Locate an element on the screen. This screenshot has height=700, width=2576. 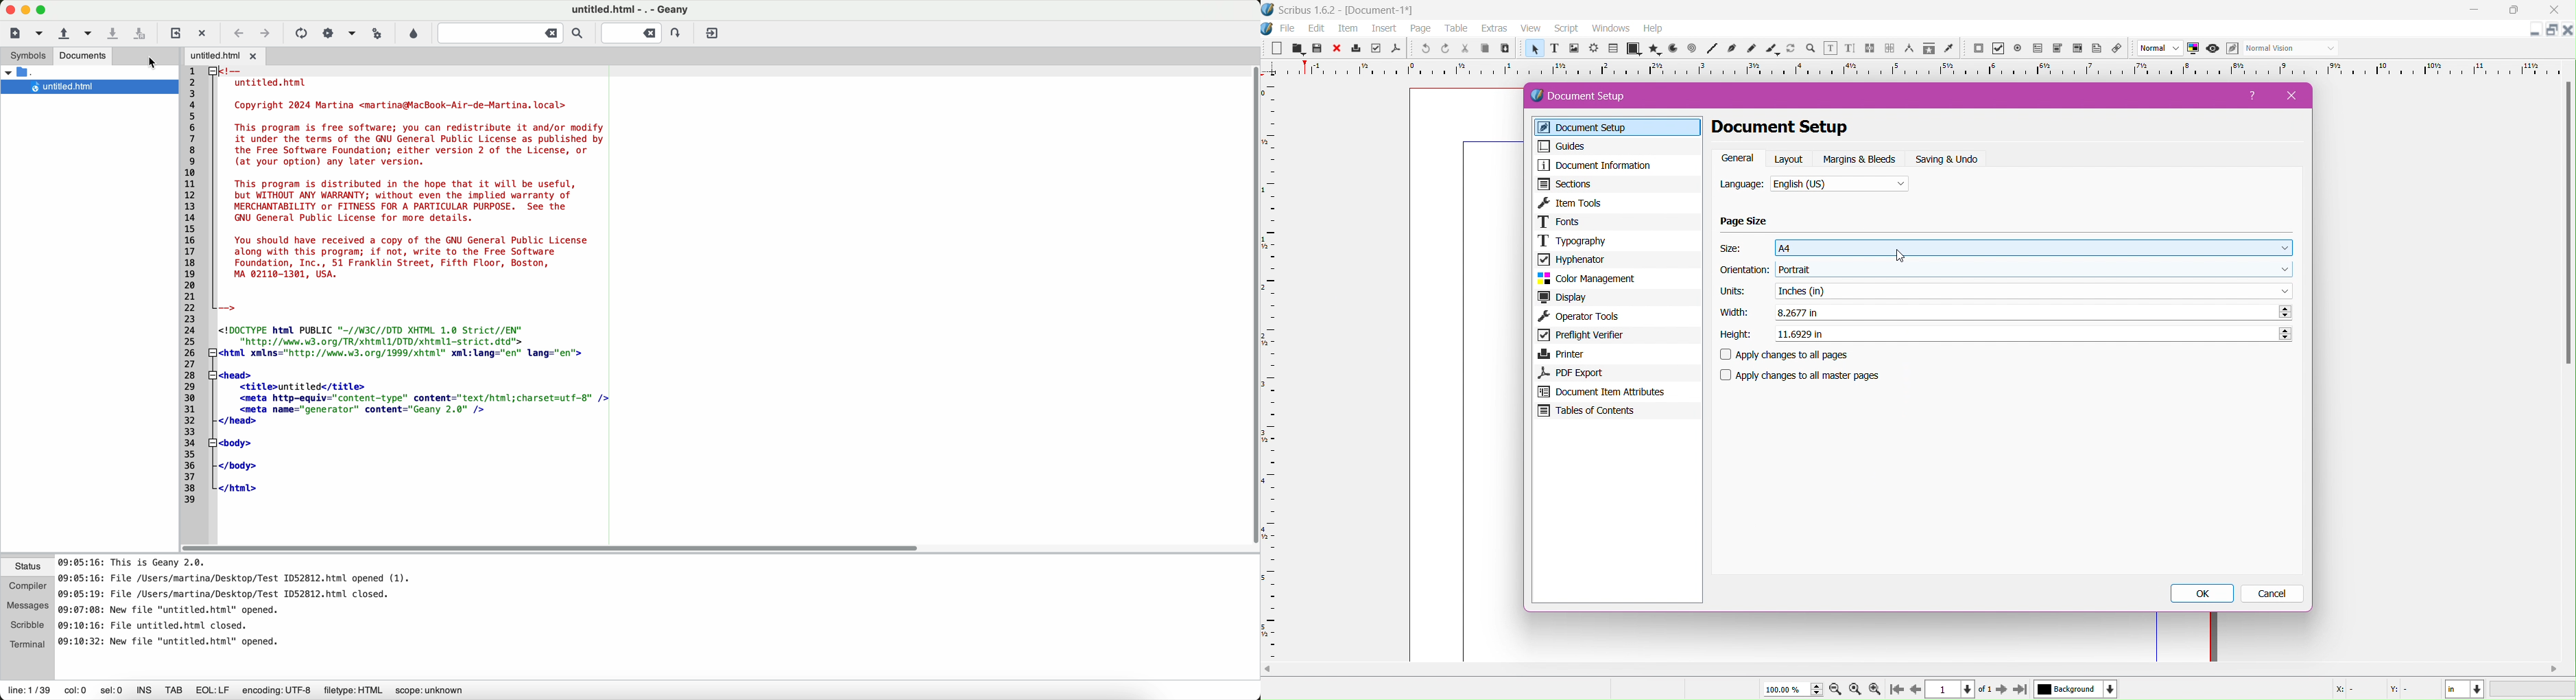
arc is located at coordinates (1671, 49).